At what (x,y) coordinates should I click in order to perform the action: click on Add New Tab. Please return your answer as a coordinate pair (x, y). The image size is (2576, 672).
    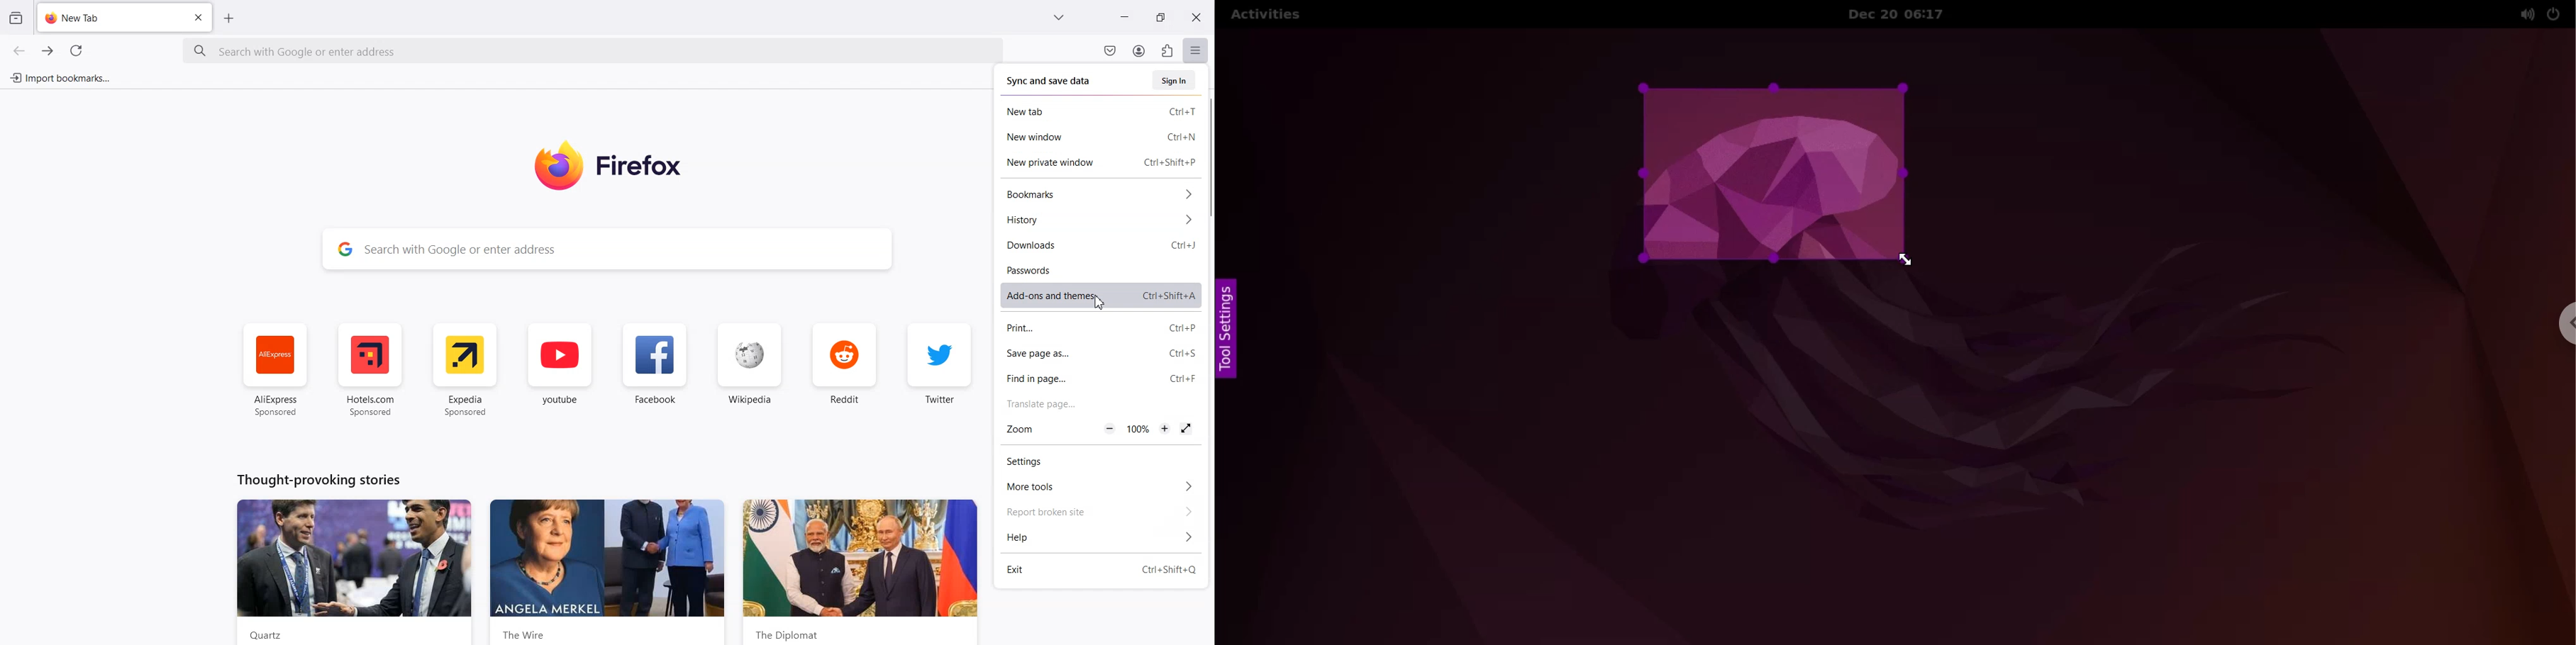
    Looking at the image, I should click on (230, 18).